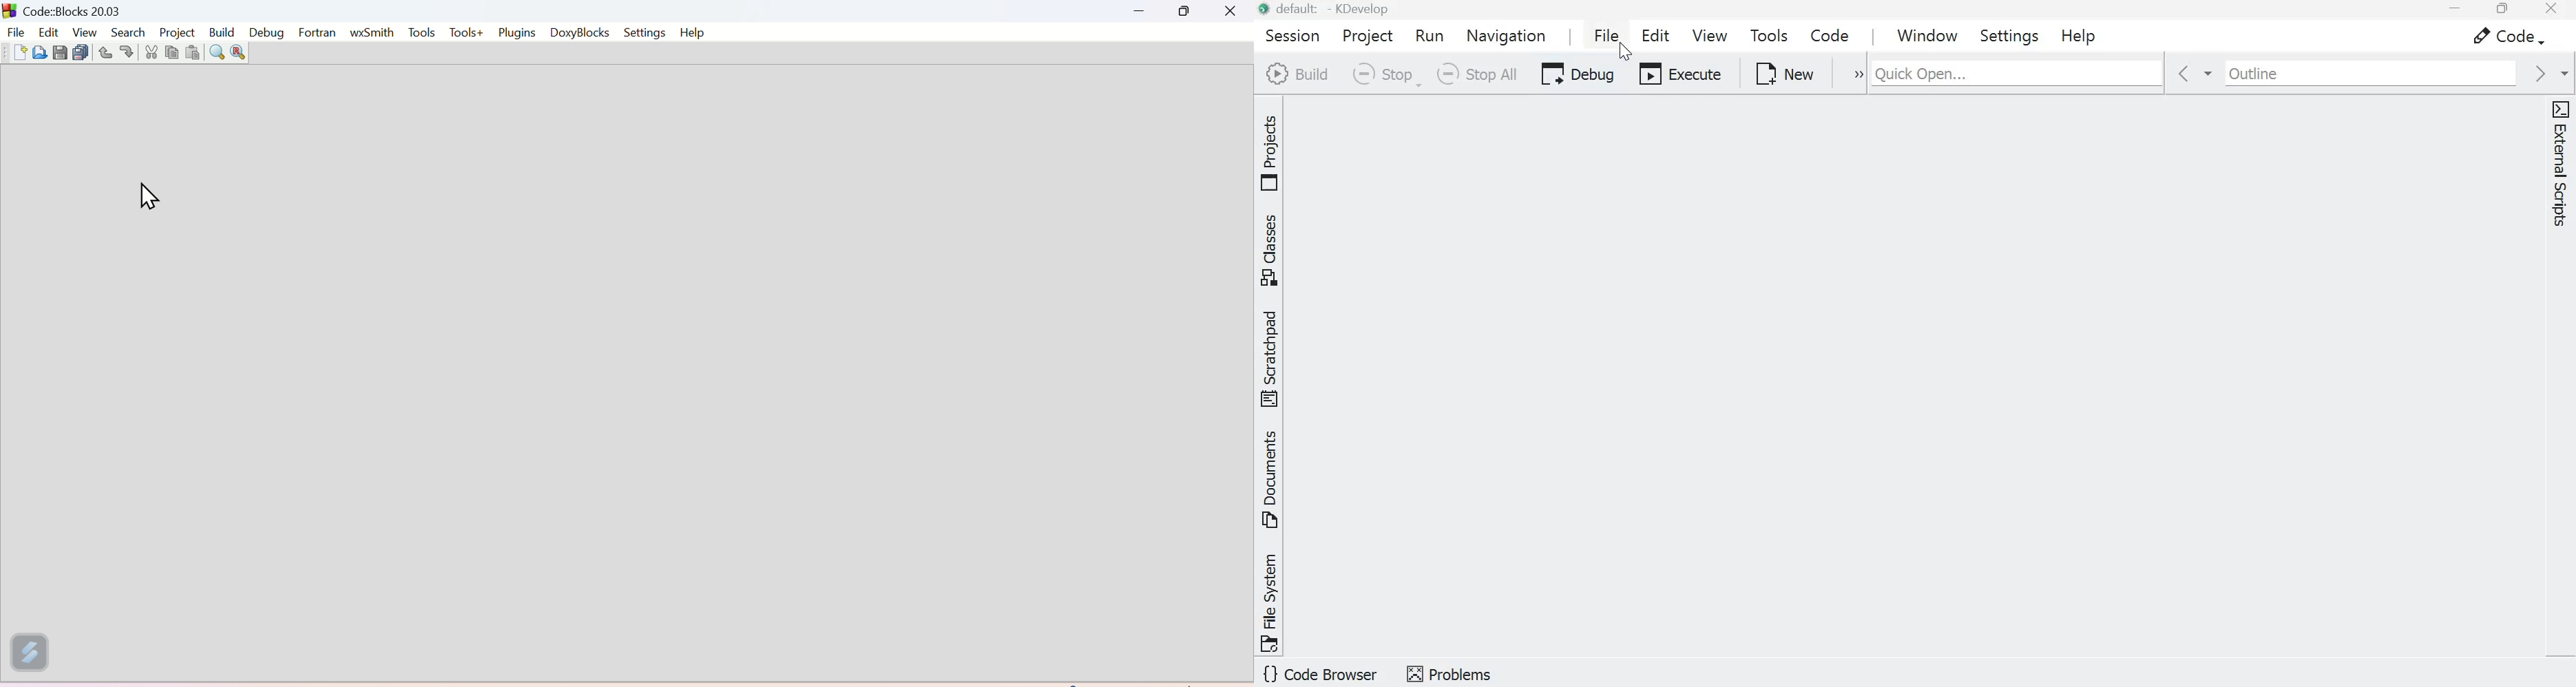 Image resolution: width=2576 pixels, height=700 pixels. I want to click on , so click(48, 31).